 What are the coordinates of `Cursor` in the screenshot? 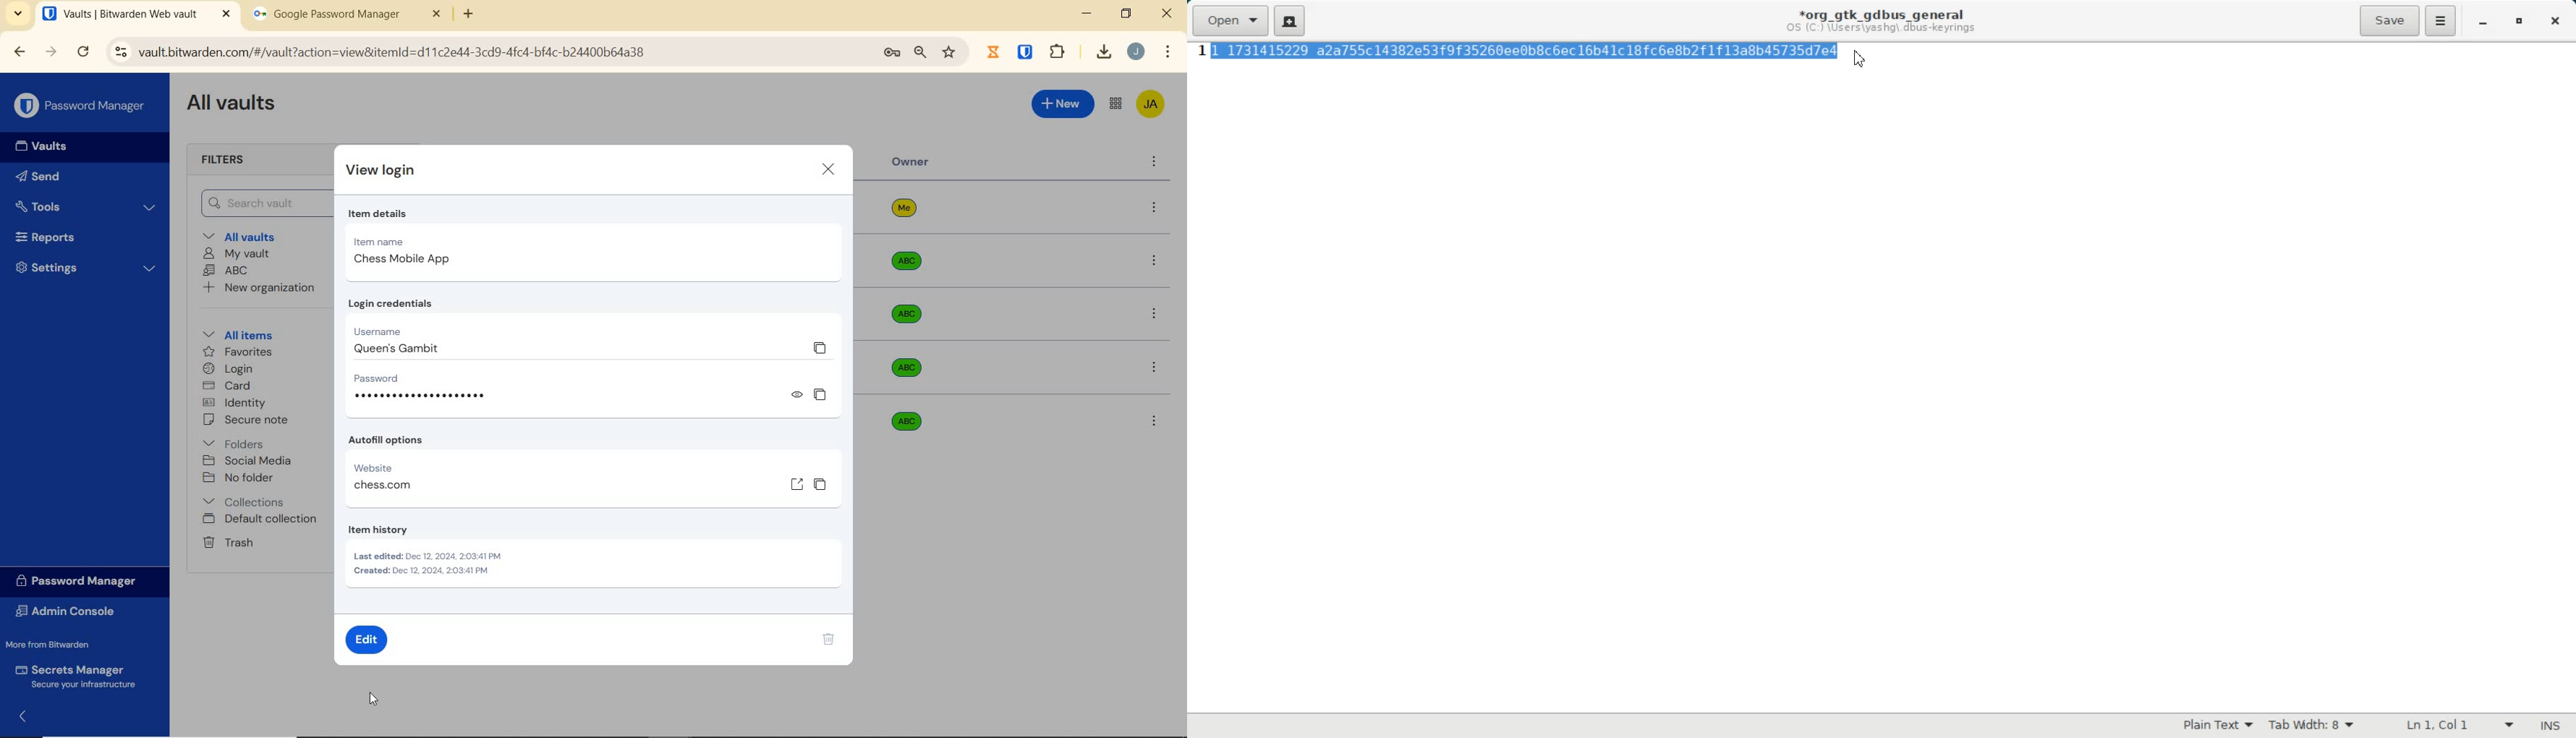 It's located at (1862, 59).